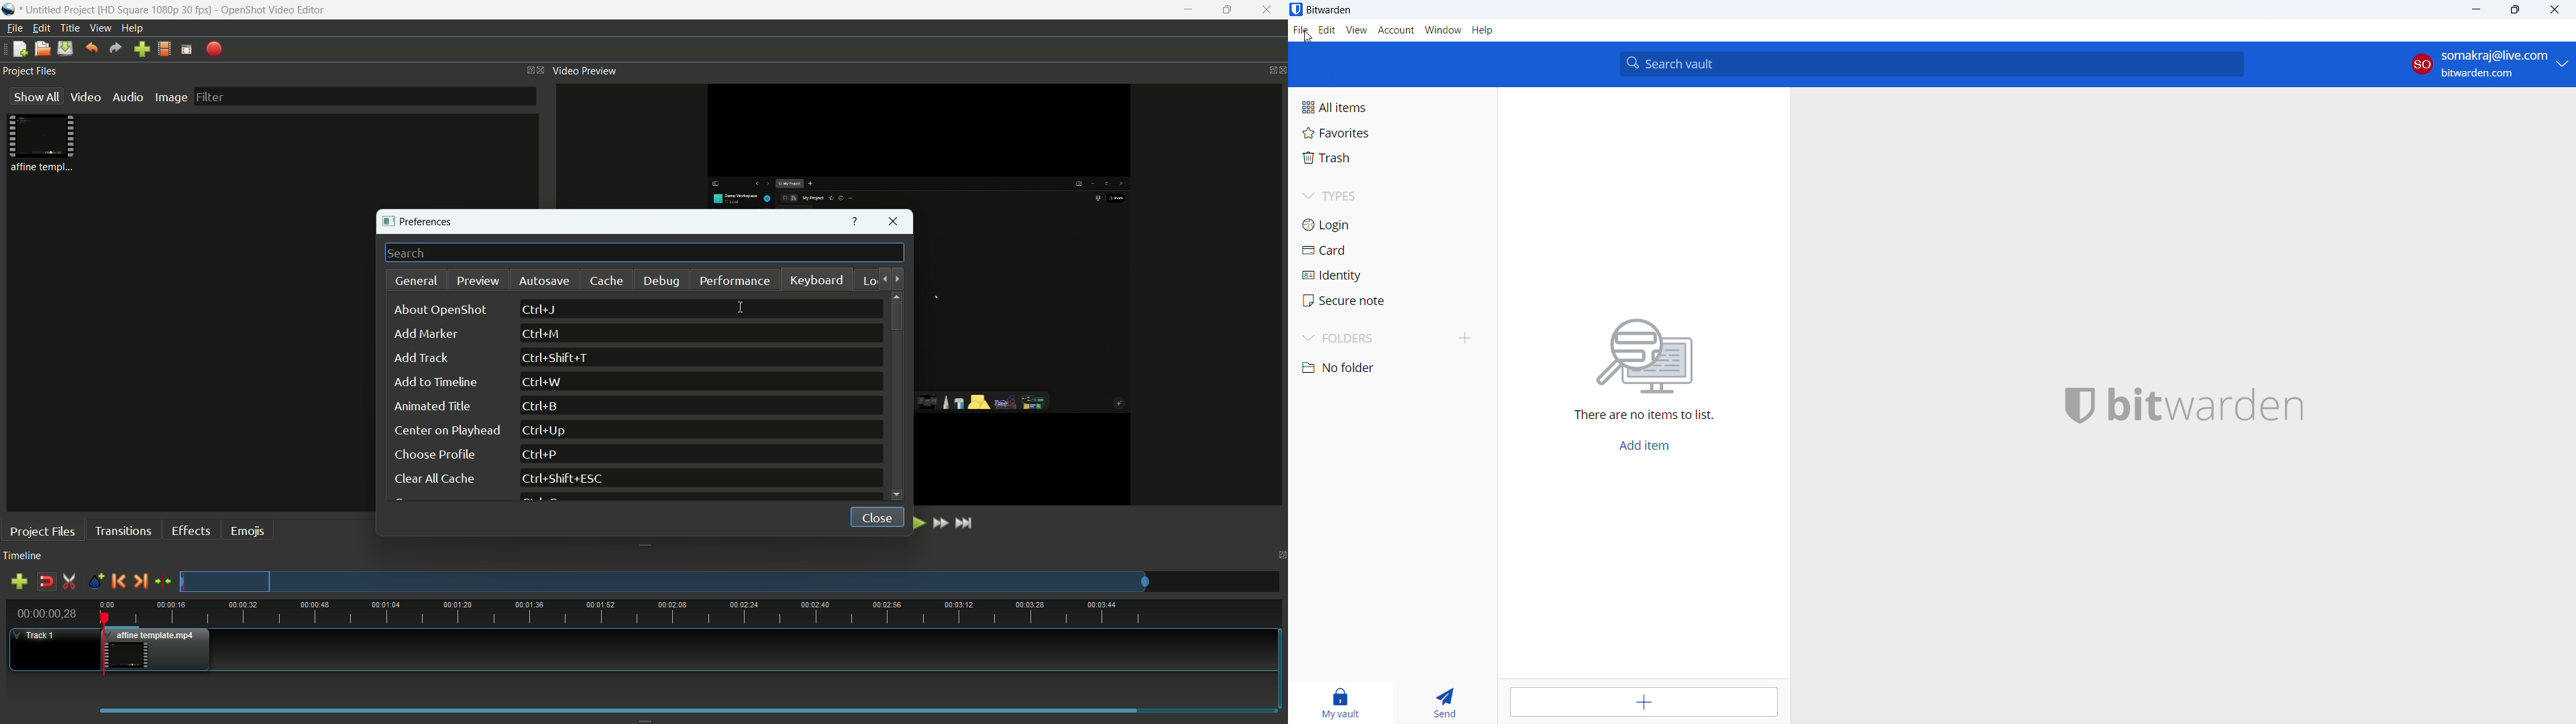  Describe the element at coordinates (541, 310) in the screenshot. I see `keyboard shortcut` at that location.